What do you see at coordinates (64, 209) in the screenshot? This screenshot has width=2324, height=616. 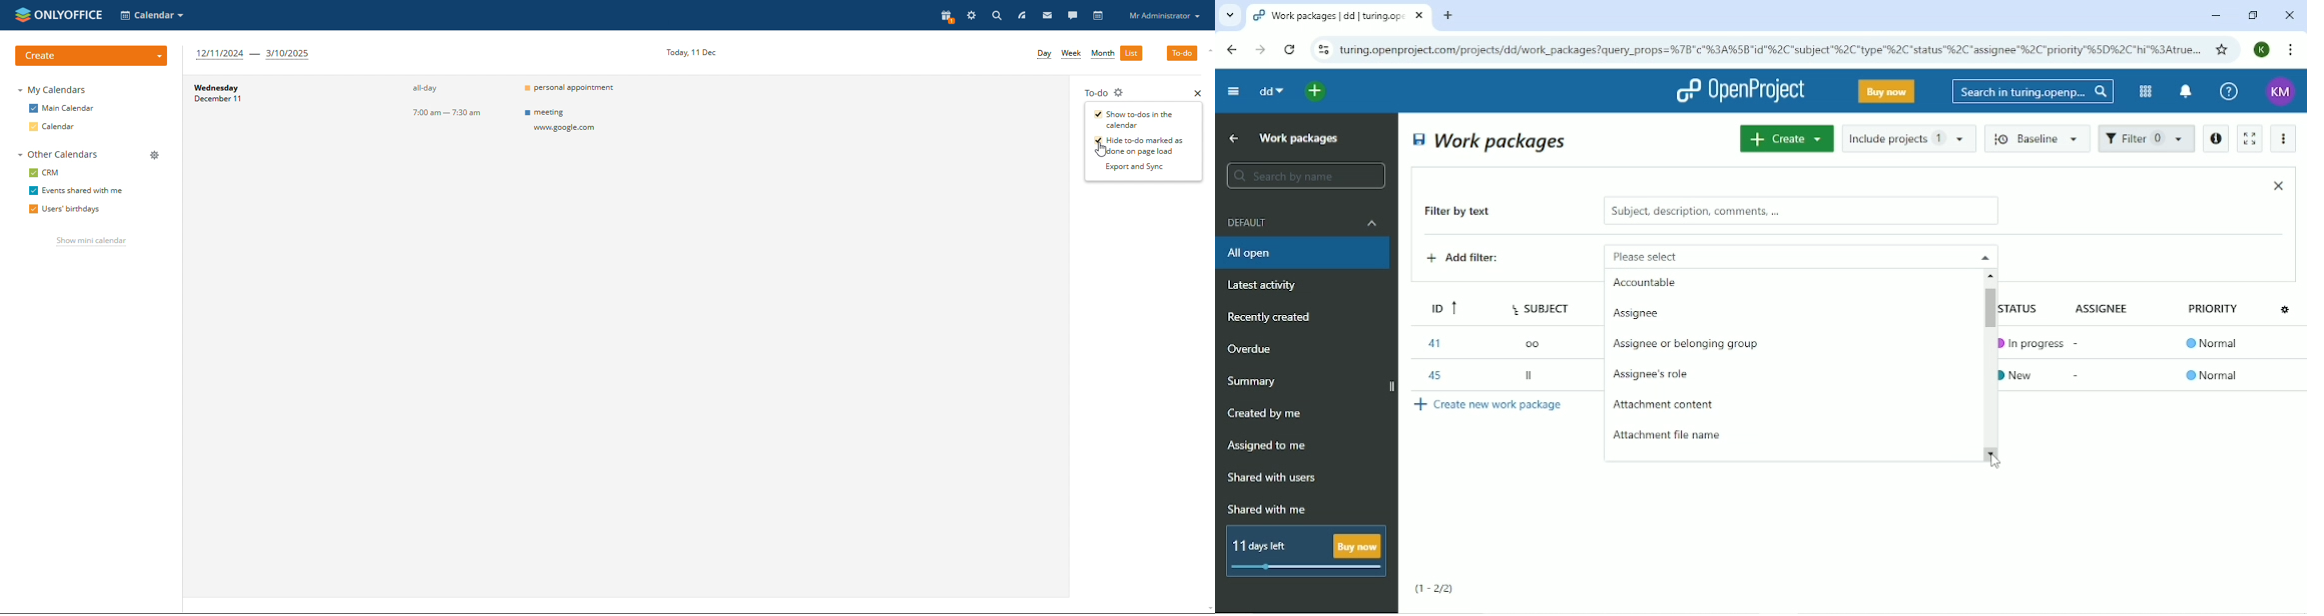 I see `users' birthdays` at bounding box center [64, 209].